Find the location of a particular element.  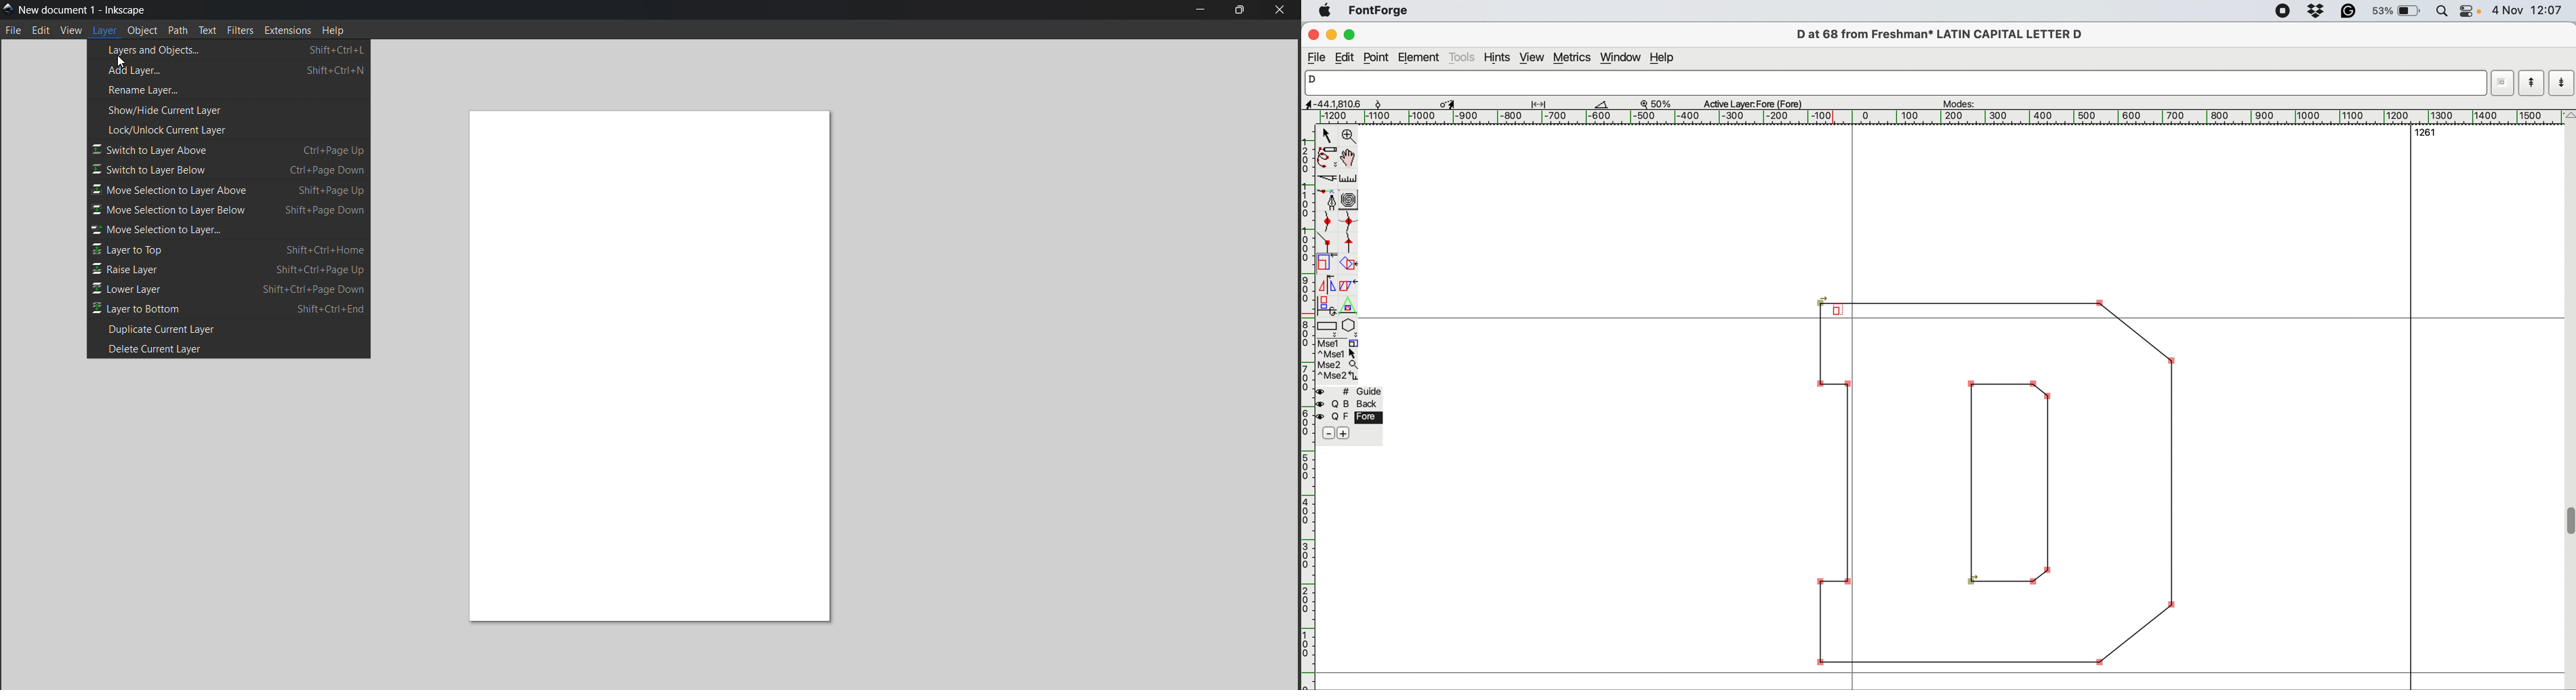

move selection to layer is located at coordinates (214, 230).